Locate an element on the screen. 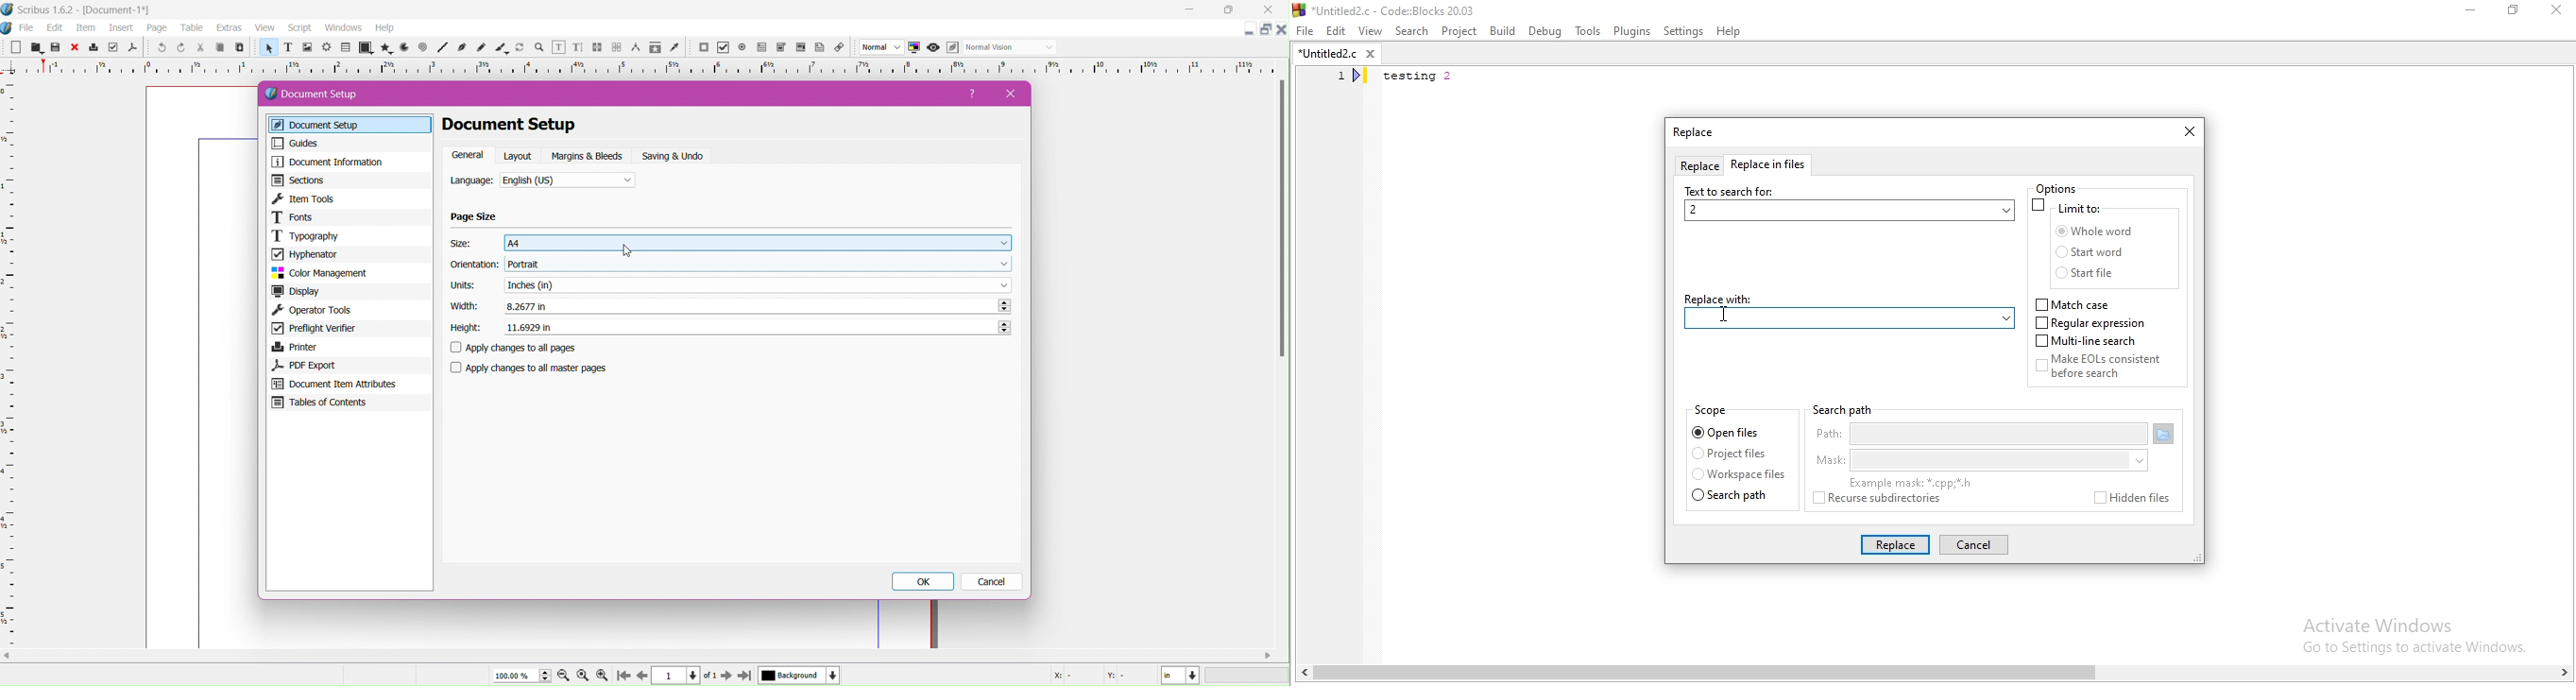 This screenshot has height=700, width=2576. zoom in is located at coordinates (602, 676).